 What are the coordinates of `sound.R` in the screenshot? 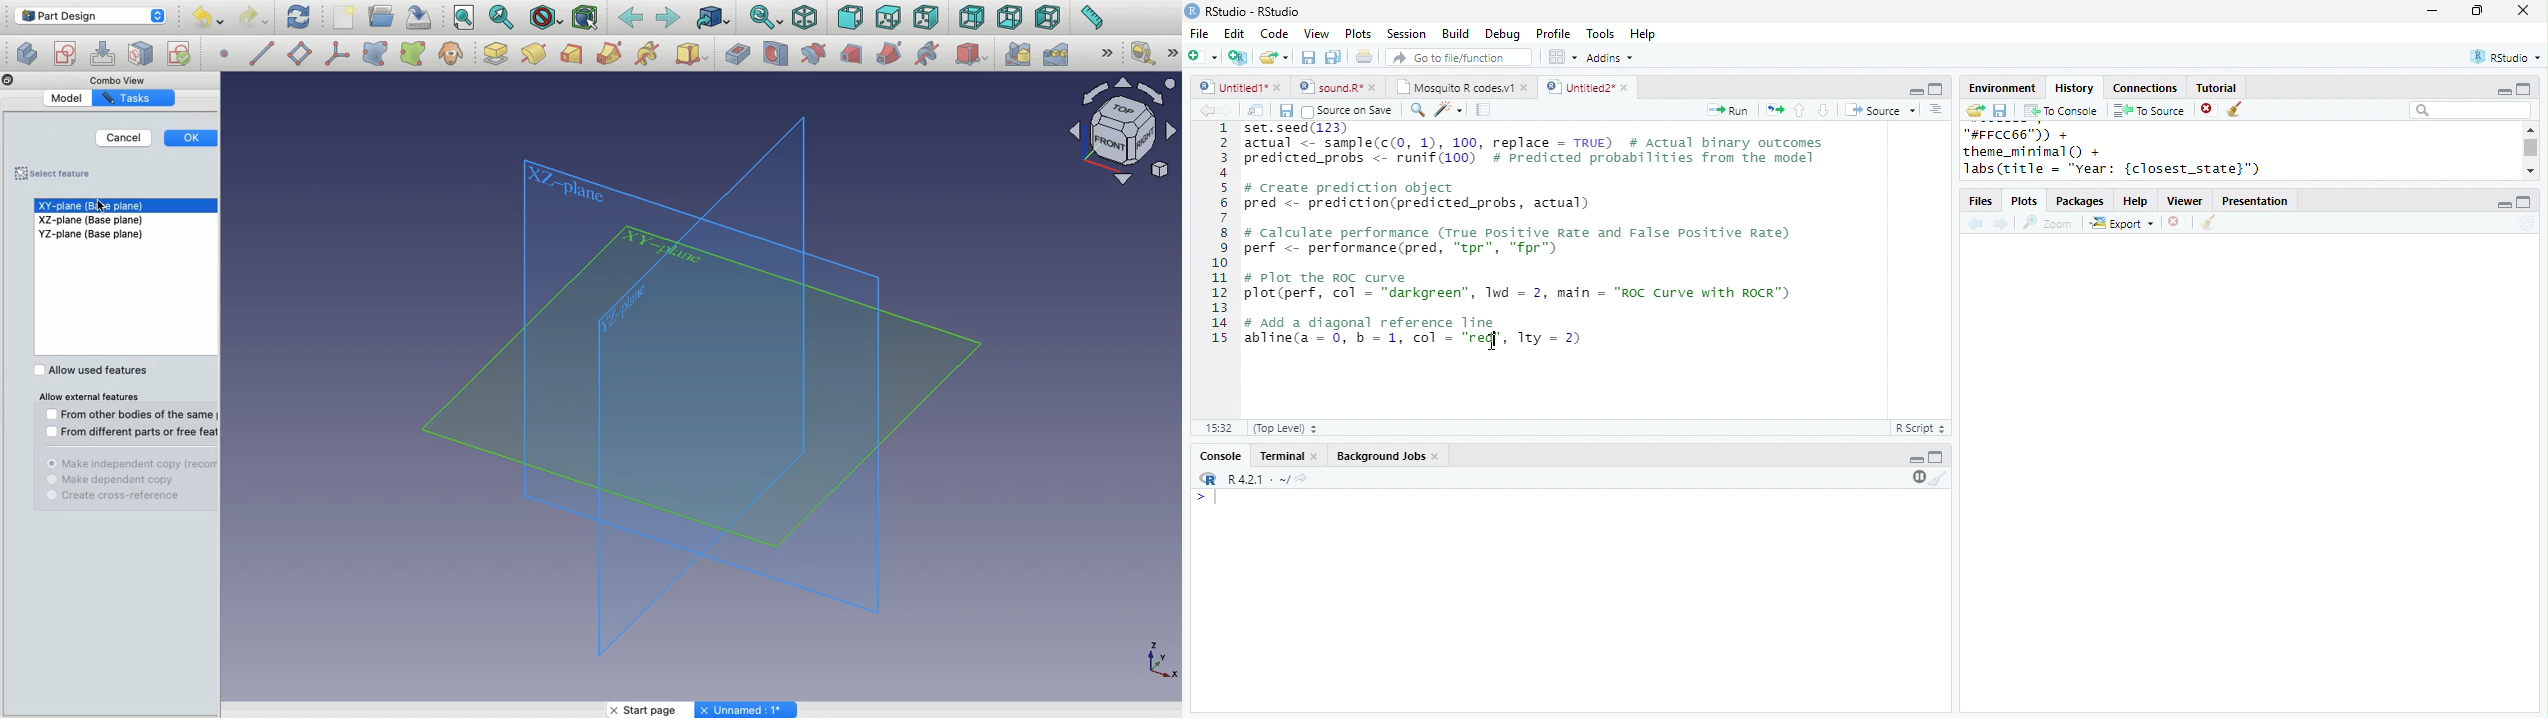 It's located at (1331, 87).